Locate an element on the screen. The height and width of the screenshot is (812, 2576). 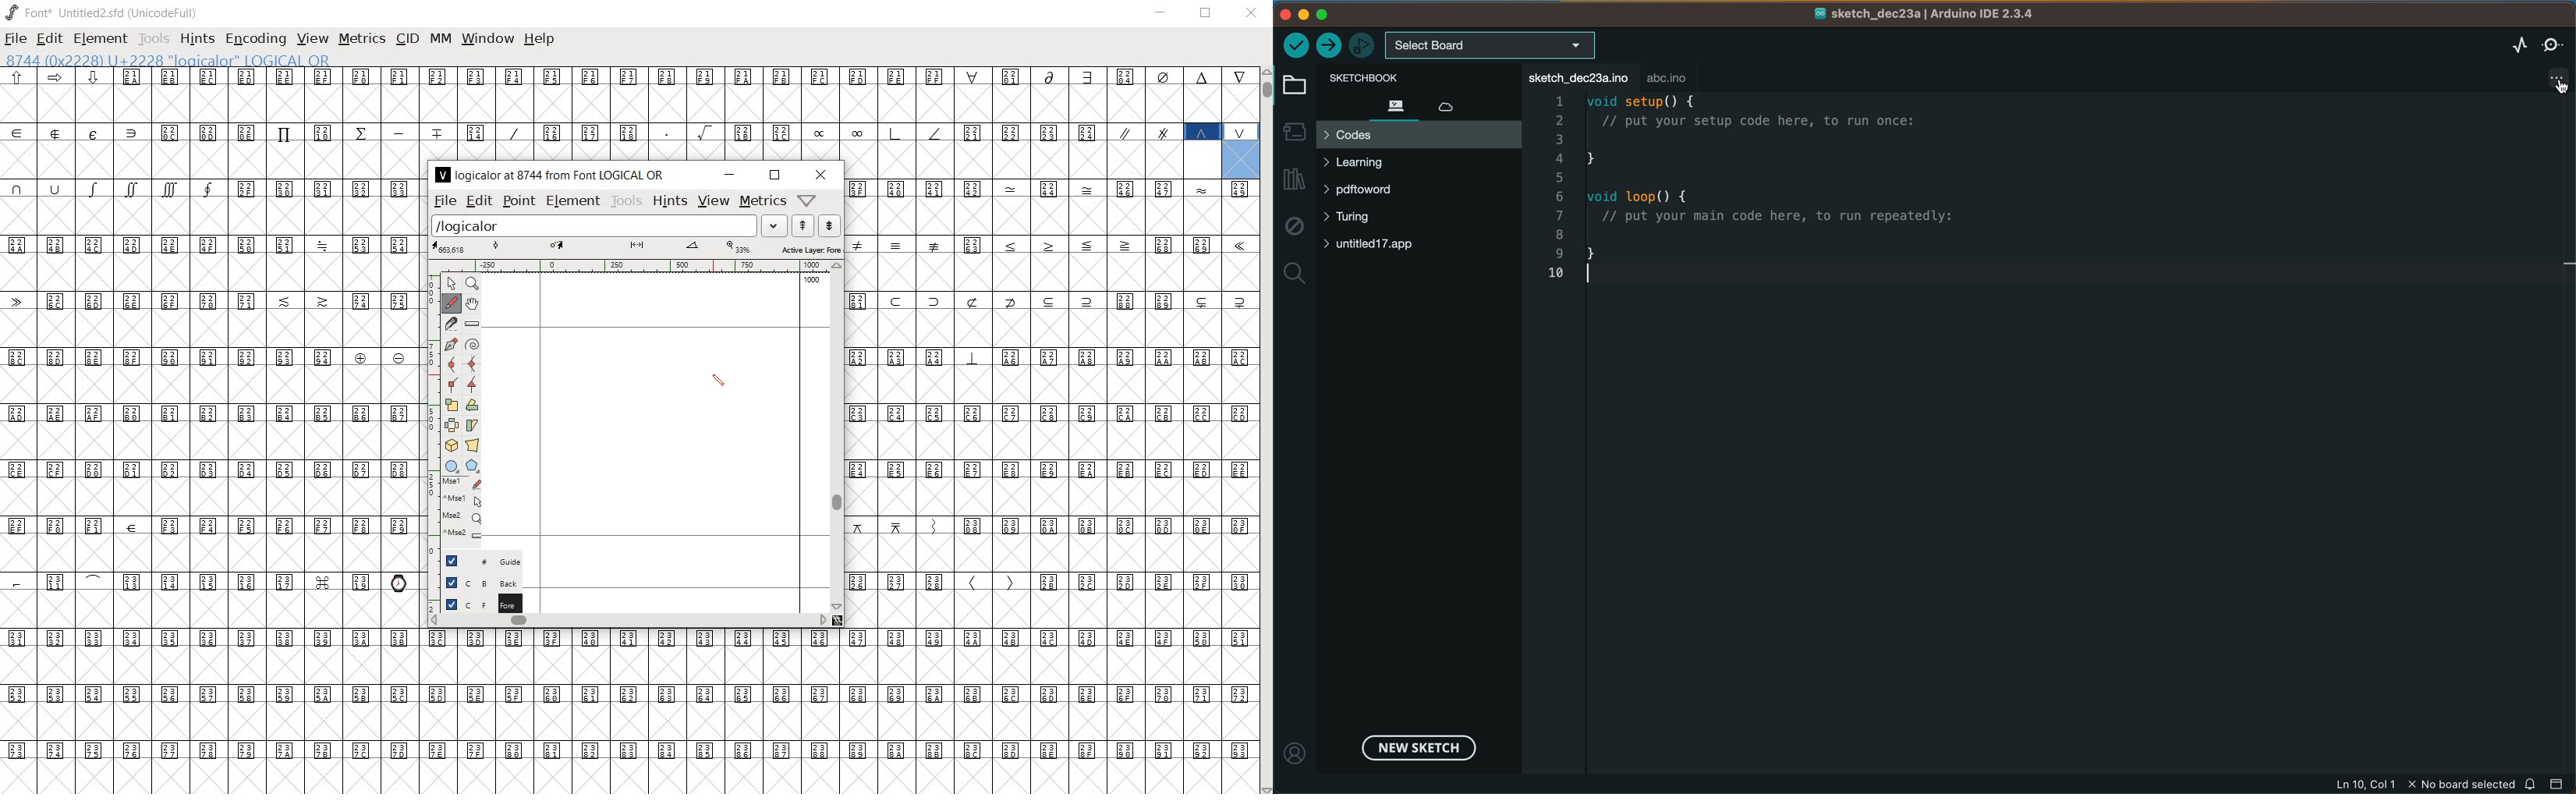
window control is located at coordinates (1321, 14).